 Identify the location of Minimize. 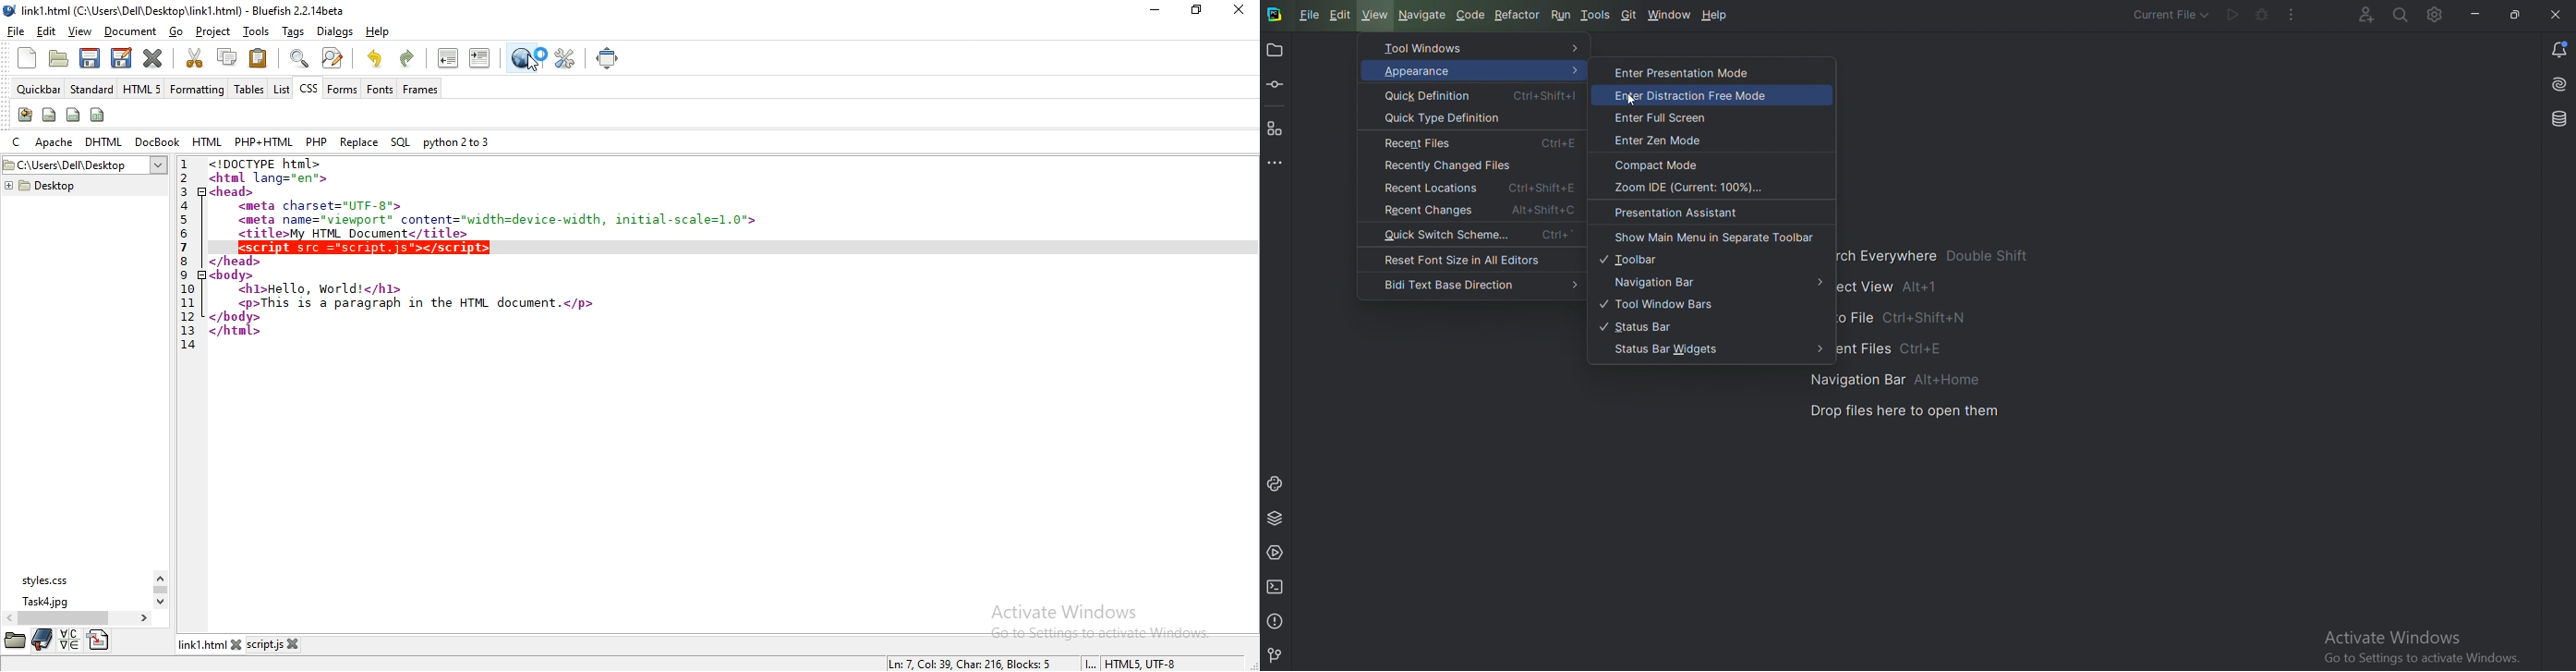
(2477, 14).